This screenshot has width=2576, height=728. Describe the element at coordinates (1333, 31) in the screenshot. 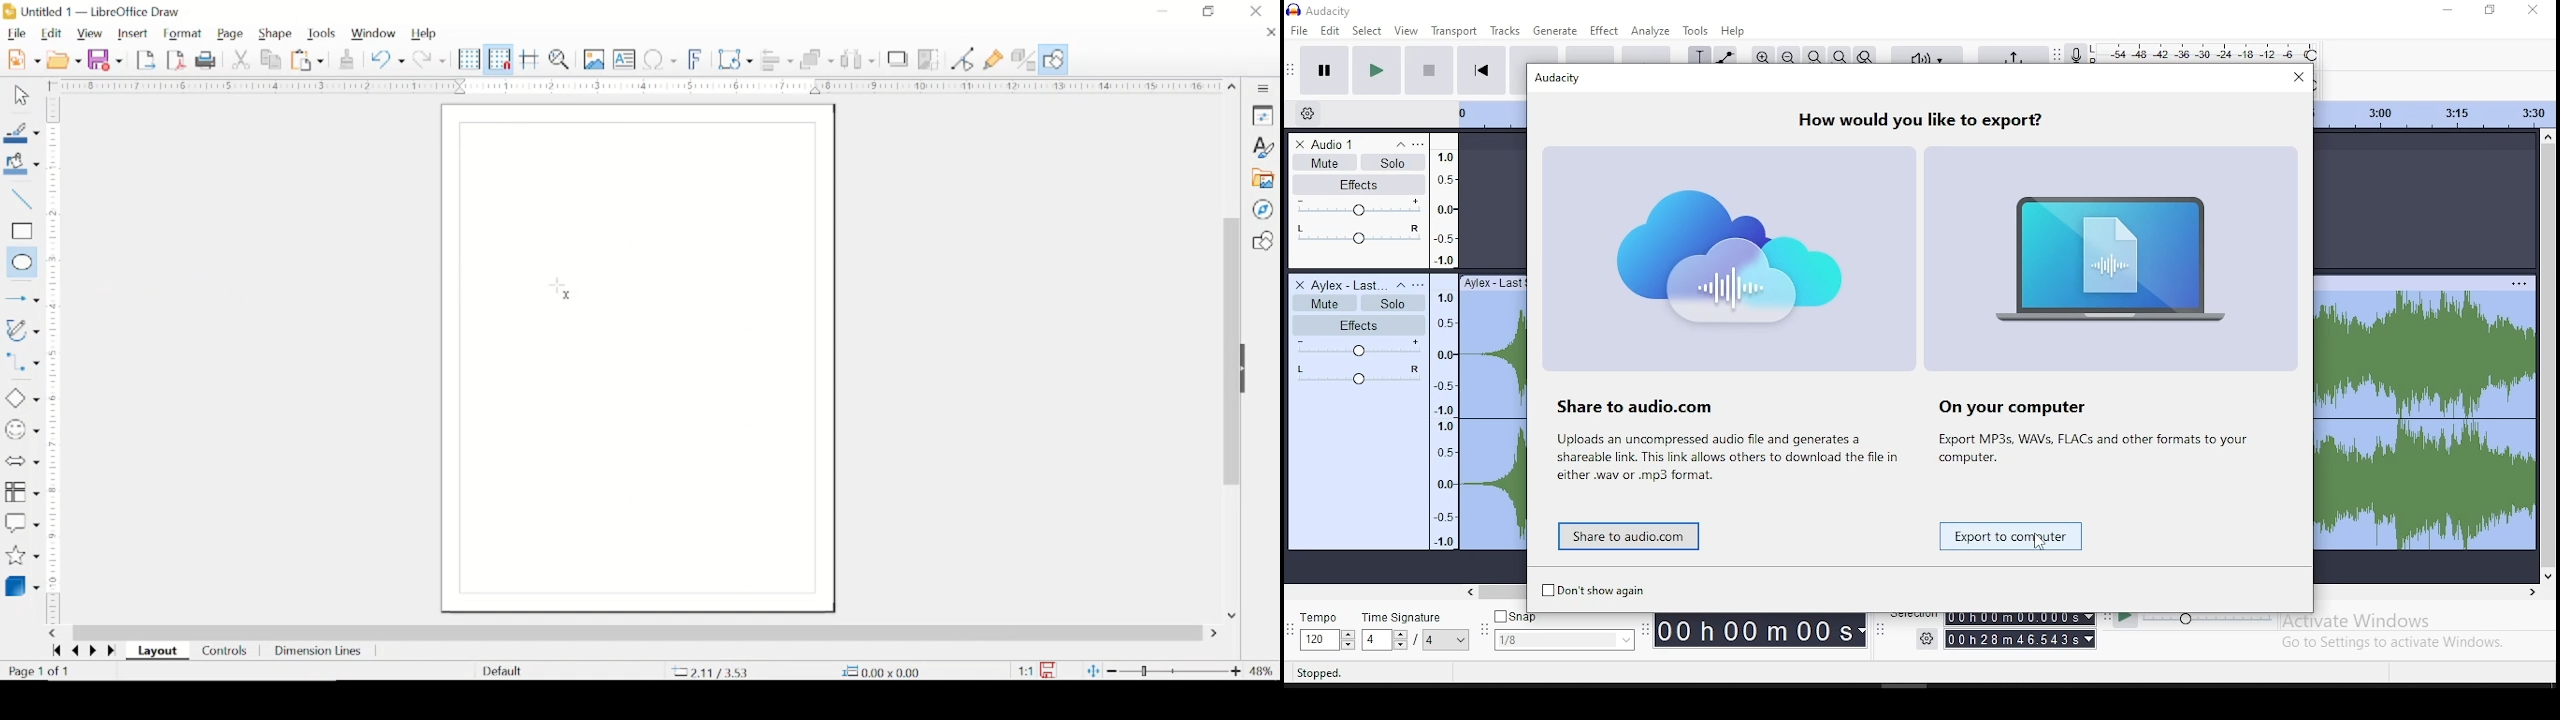

I see `edit` at that location.